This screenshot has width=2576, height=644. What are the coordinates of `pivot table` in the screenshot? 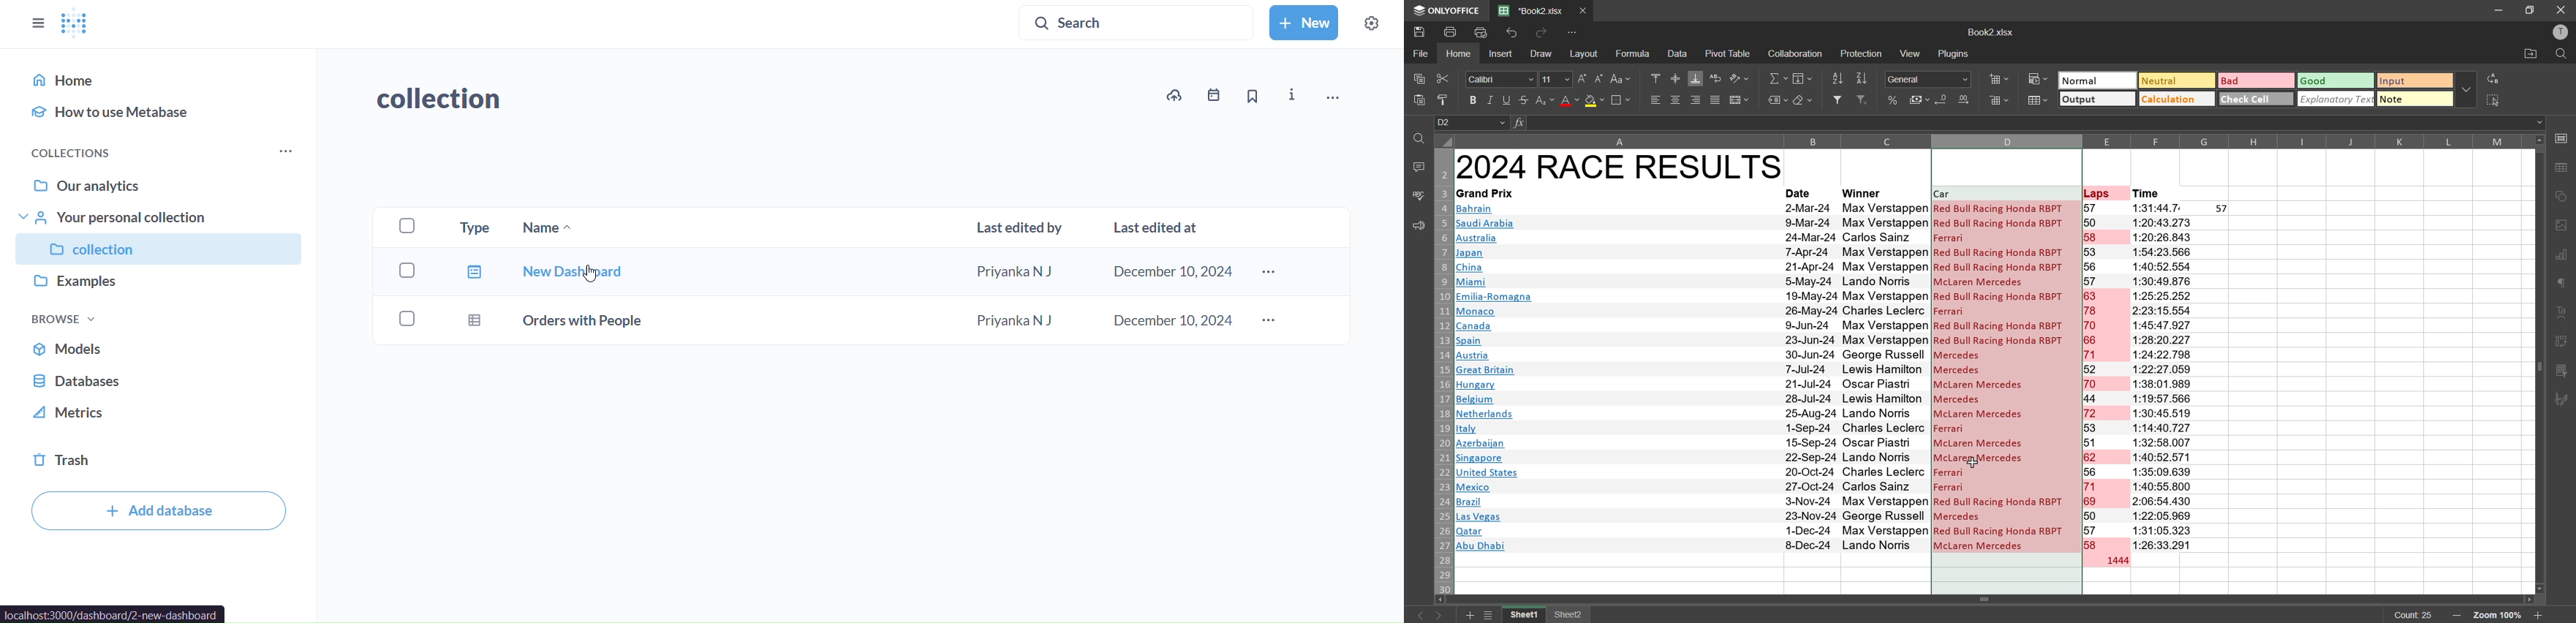 It's located at (1729, 53).